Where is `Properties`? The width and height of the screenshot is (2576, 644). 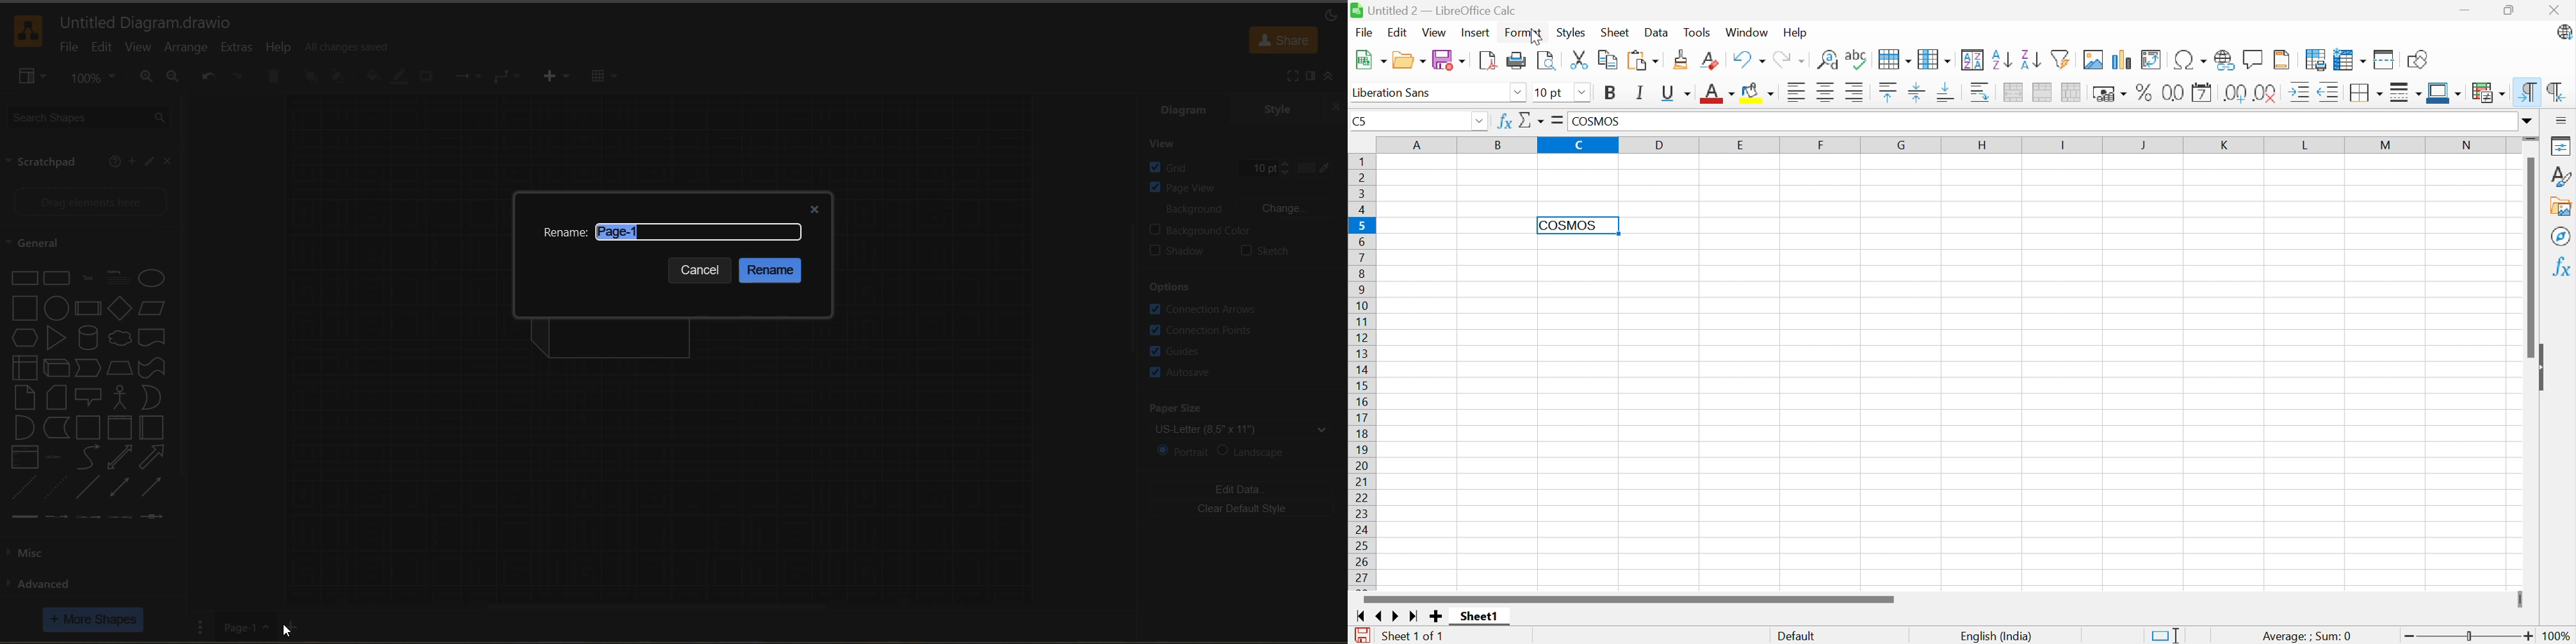
Properties is located at coordinates (2563, 143).